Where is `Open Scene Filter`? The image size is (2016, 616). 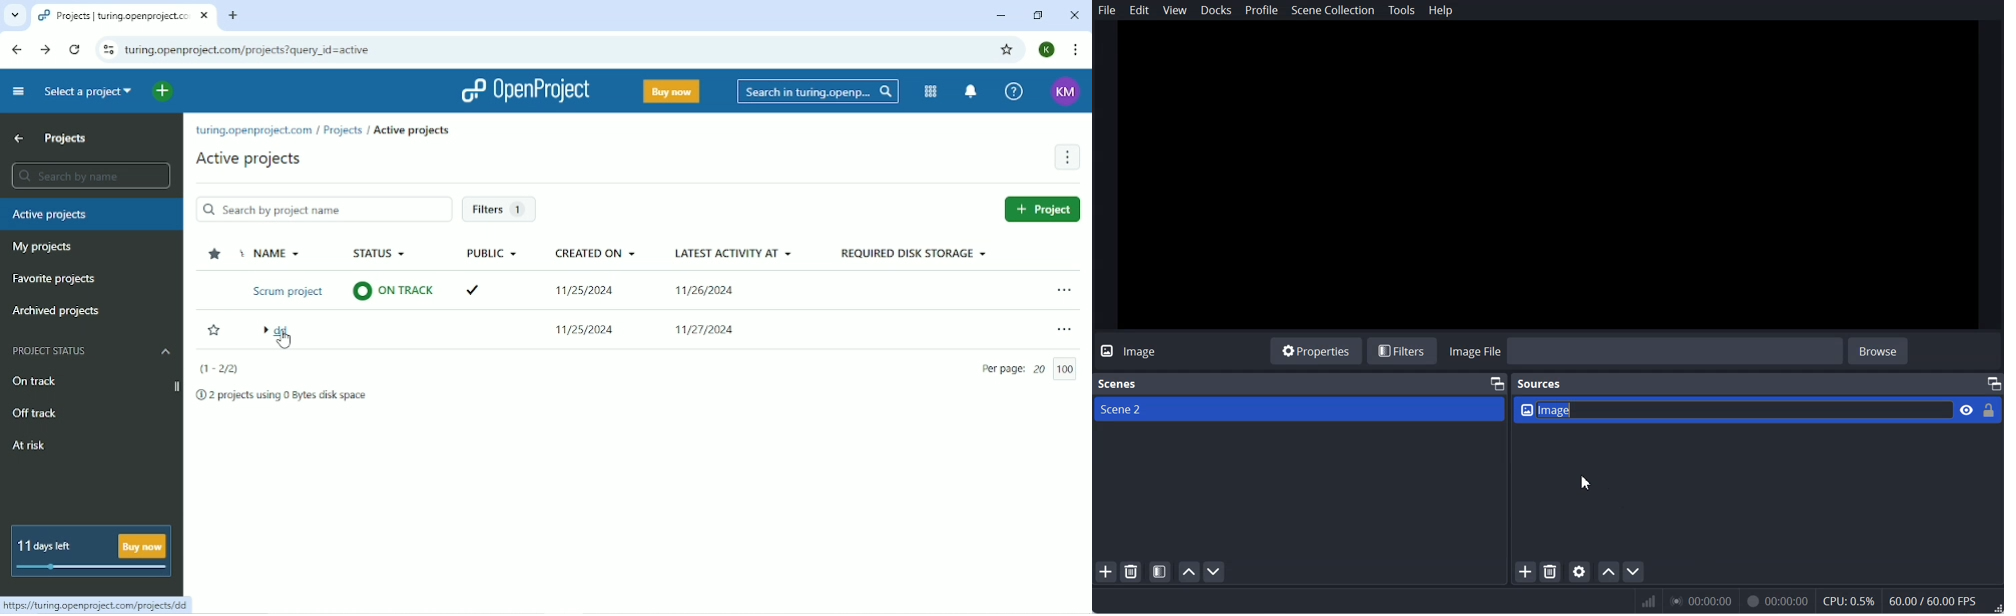
Open Scene Filter is located at coordinates (1160, 572).